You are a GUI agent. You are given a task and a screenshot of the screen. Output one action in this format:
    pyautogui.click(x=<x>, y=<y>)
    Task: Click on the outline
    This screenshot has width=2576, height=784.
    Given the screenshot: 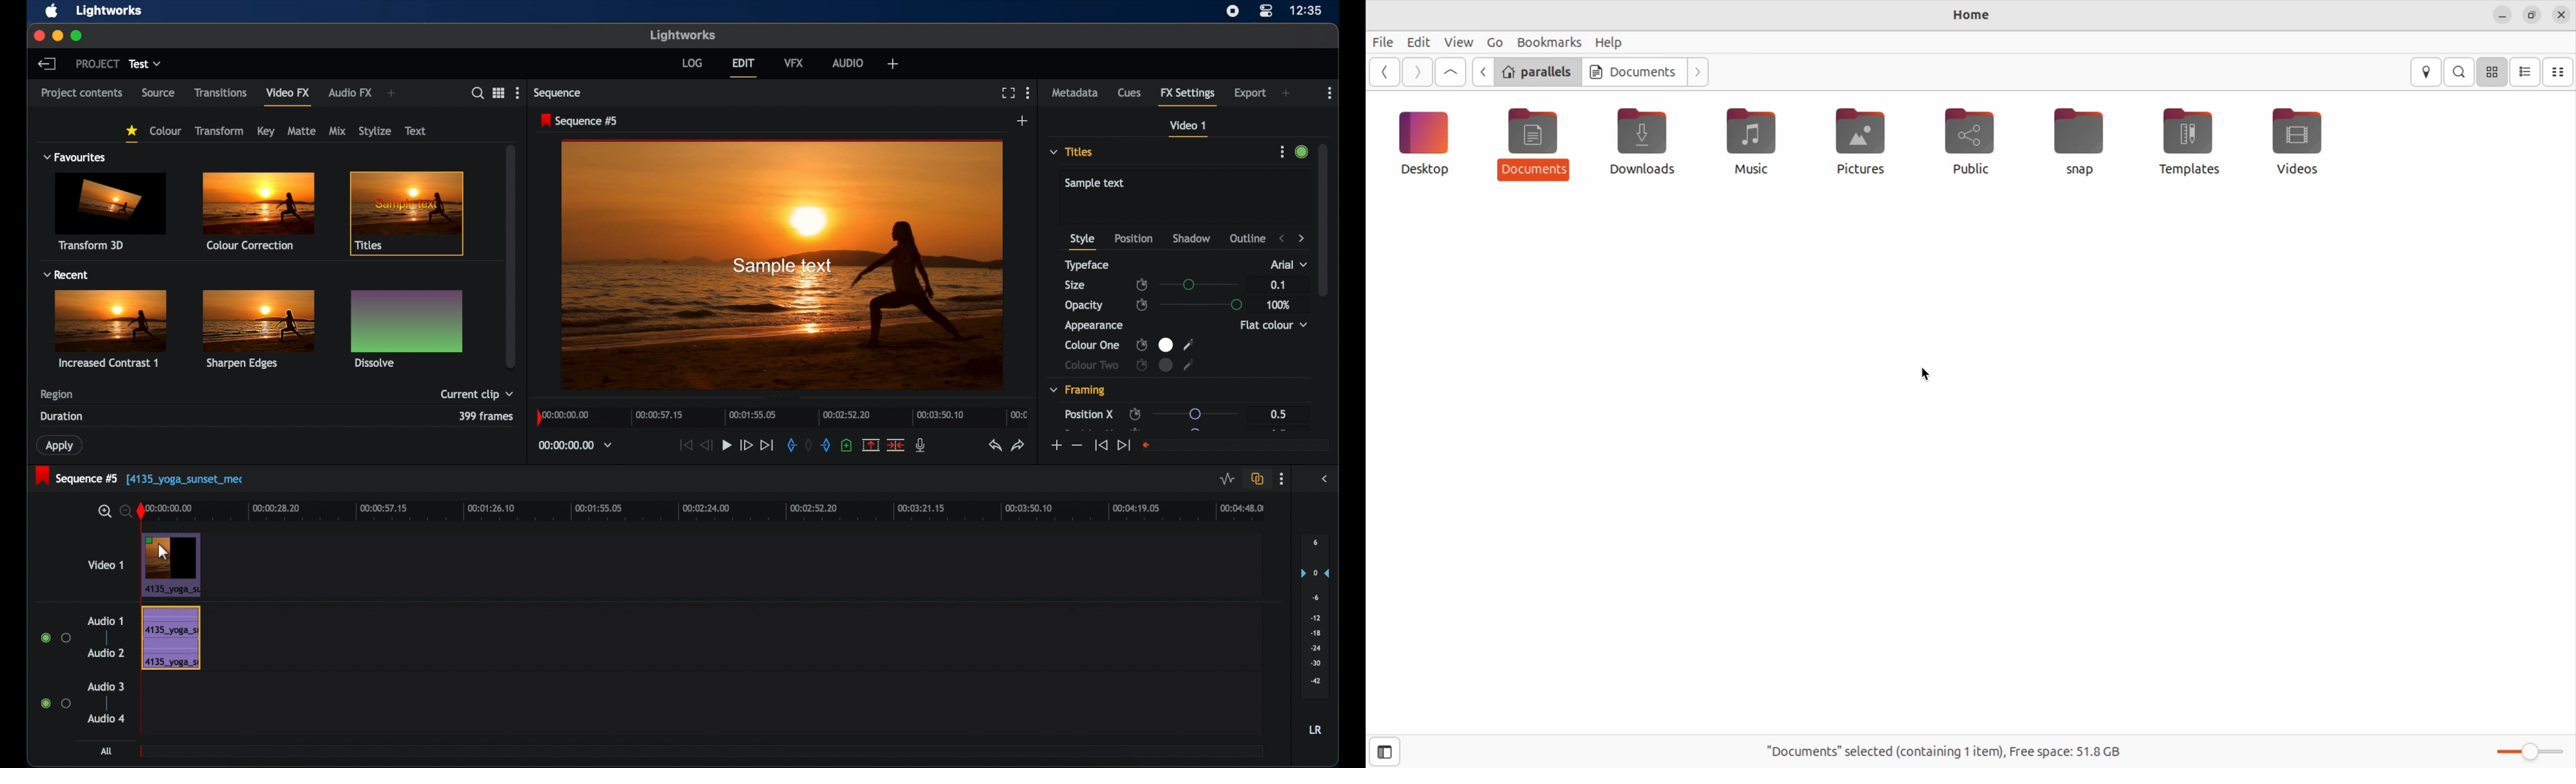 What is the action you would take?
    pyautogui.click(x=1247, y=239)
    